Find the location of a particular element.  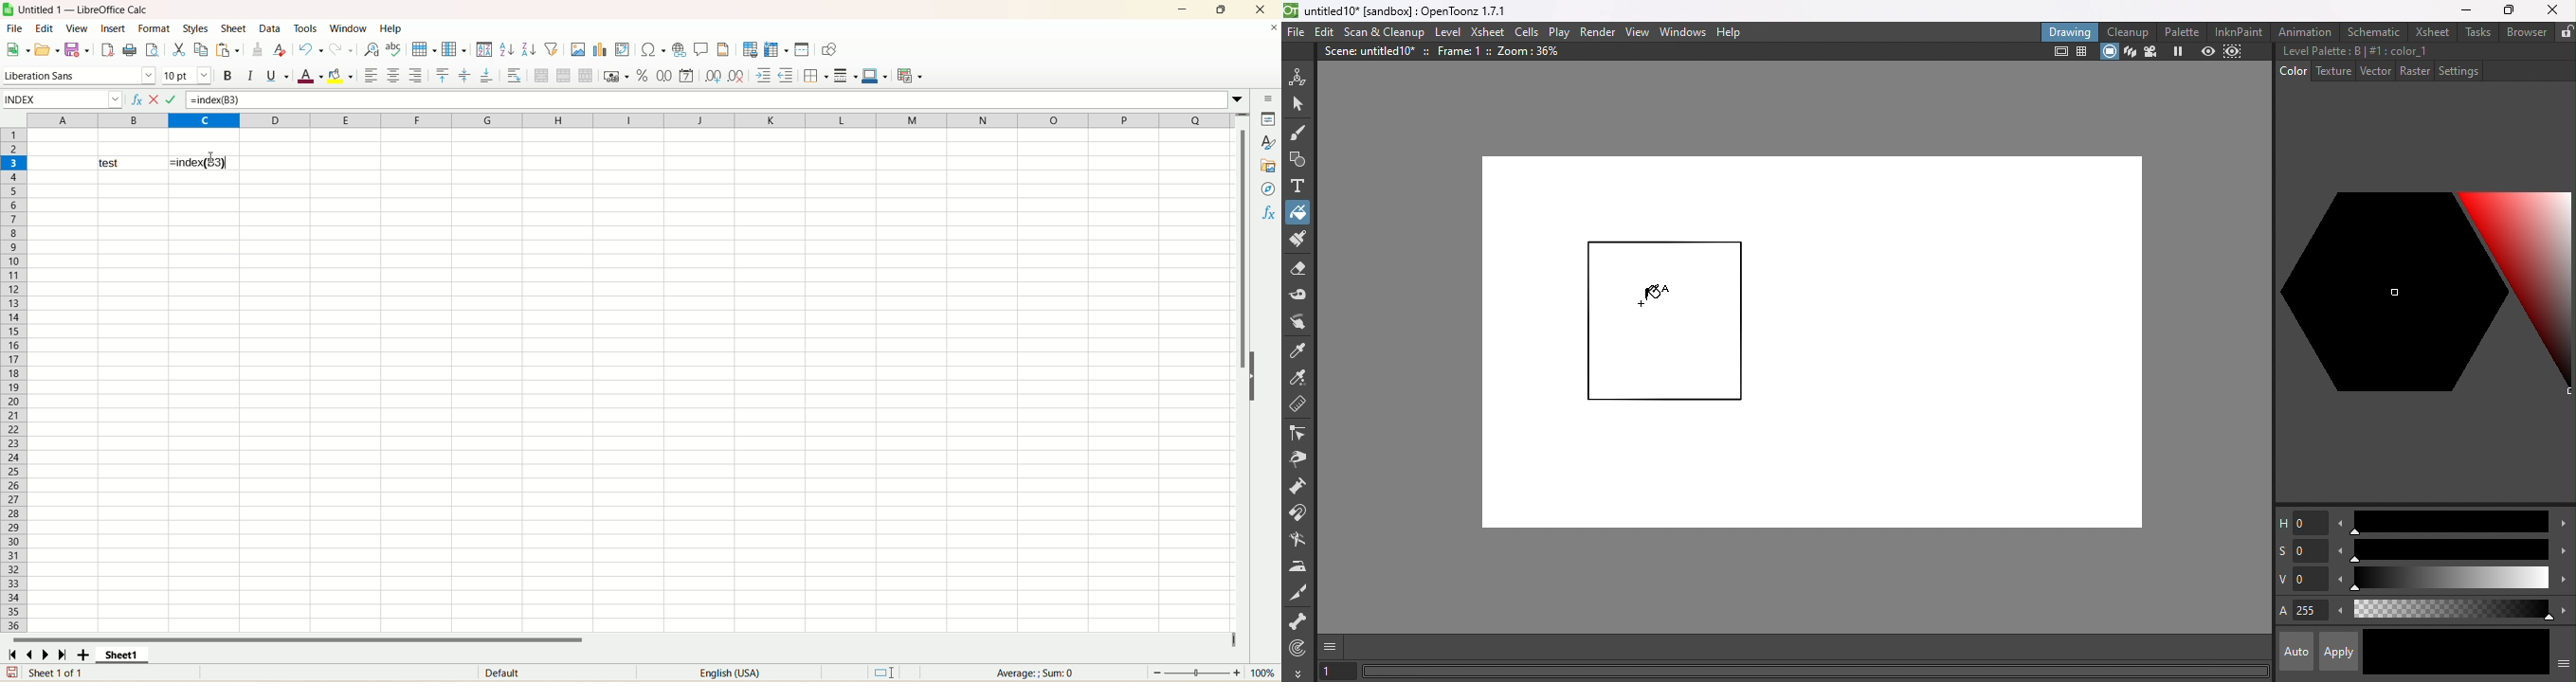

copy is located at coordinates (202, 49).